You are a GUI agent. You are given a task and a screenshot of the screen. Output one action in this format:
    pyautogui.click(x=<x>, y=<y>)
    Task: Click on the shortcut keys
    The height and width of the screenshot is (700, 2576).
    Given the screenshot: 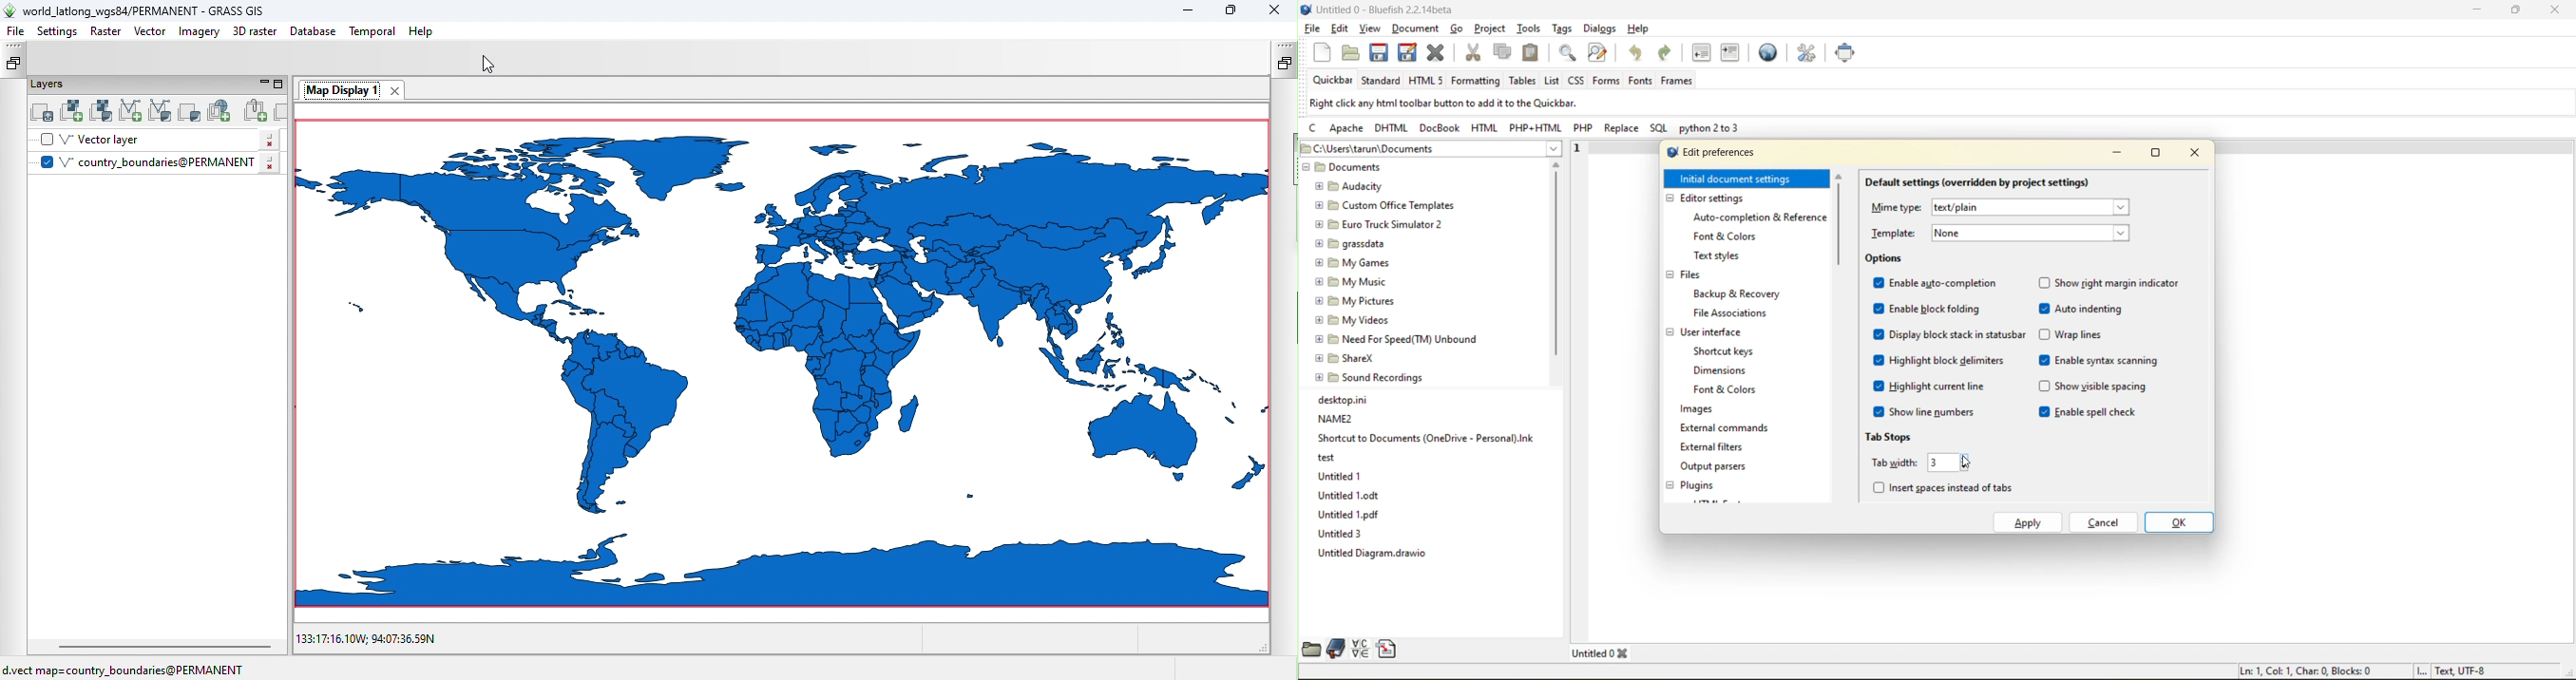 What is the action you would take?
    pyautogui.click(x=1727, y=350)
    